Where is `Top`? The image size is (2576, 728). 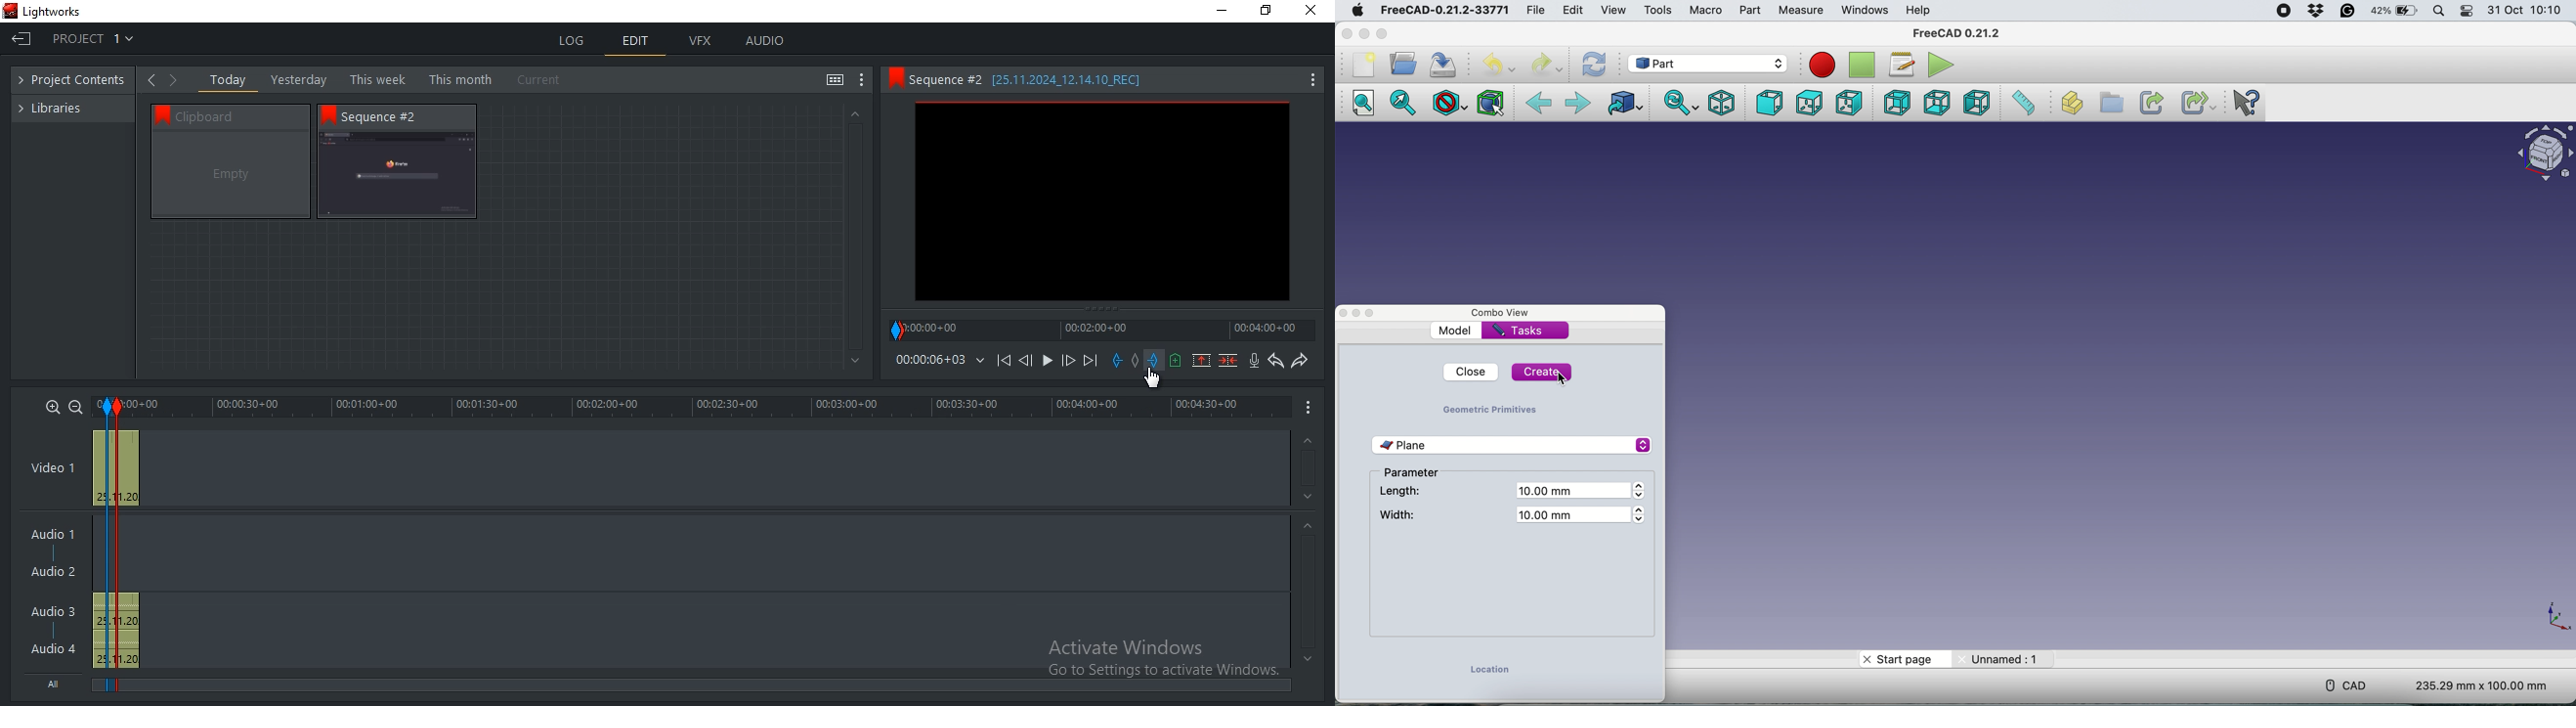 Top is located at coordinates (1808, 103).